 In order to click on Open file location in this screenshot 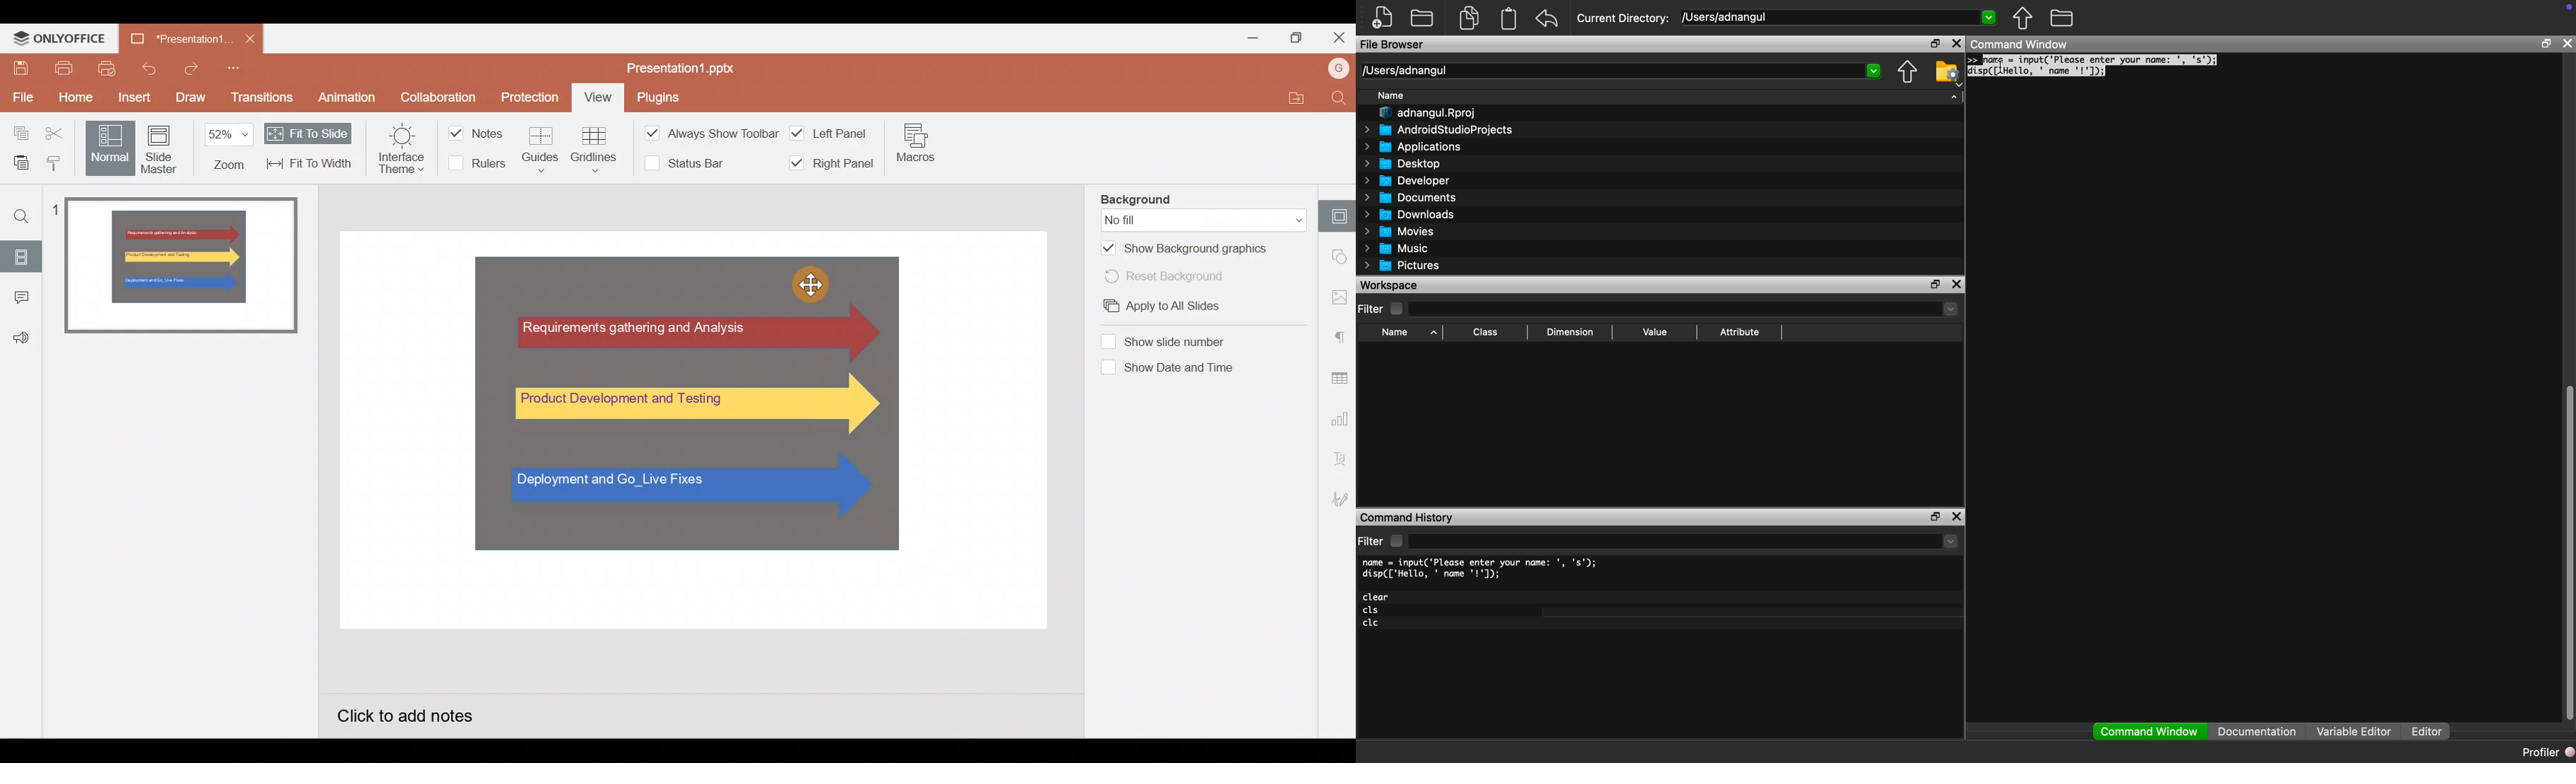, I will do `click(1291, 98)`.